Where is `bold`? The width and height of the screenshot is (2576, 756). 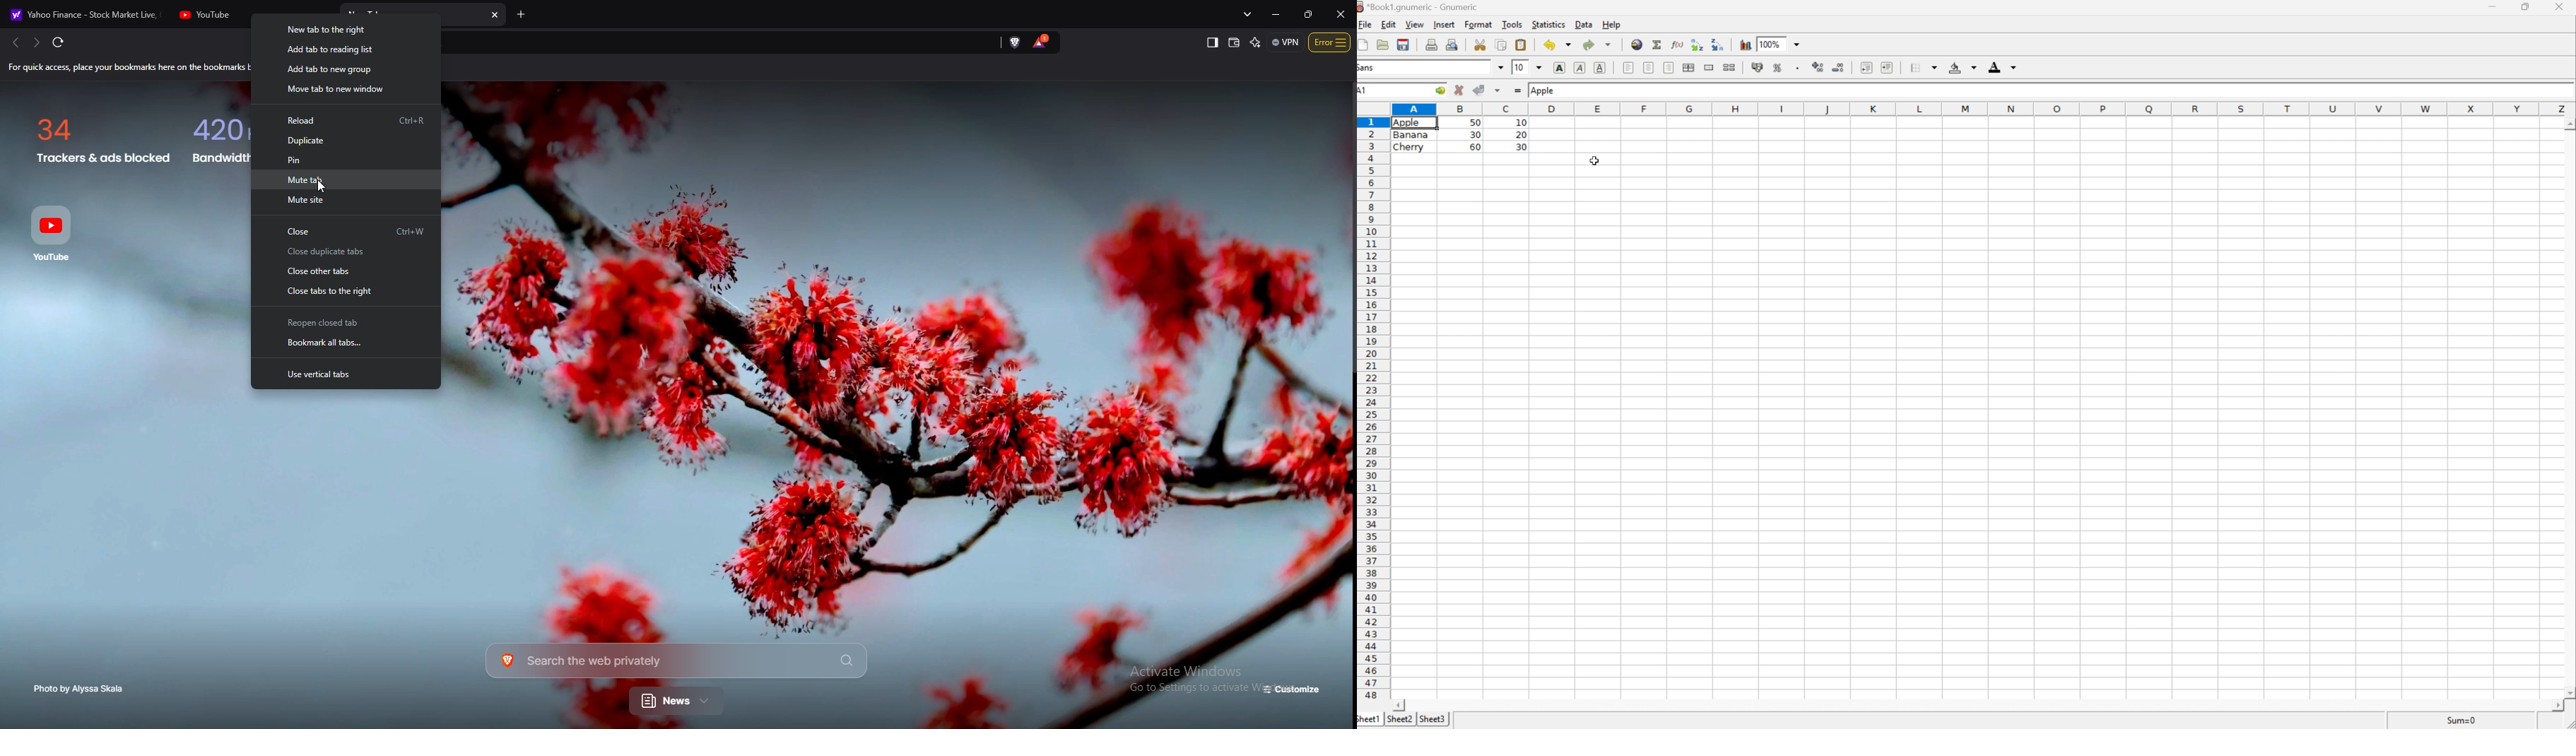
bold is located at coordinates (1560, 66).